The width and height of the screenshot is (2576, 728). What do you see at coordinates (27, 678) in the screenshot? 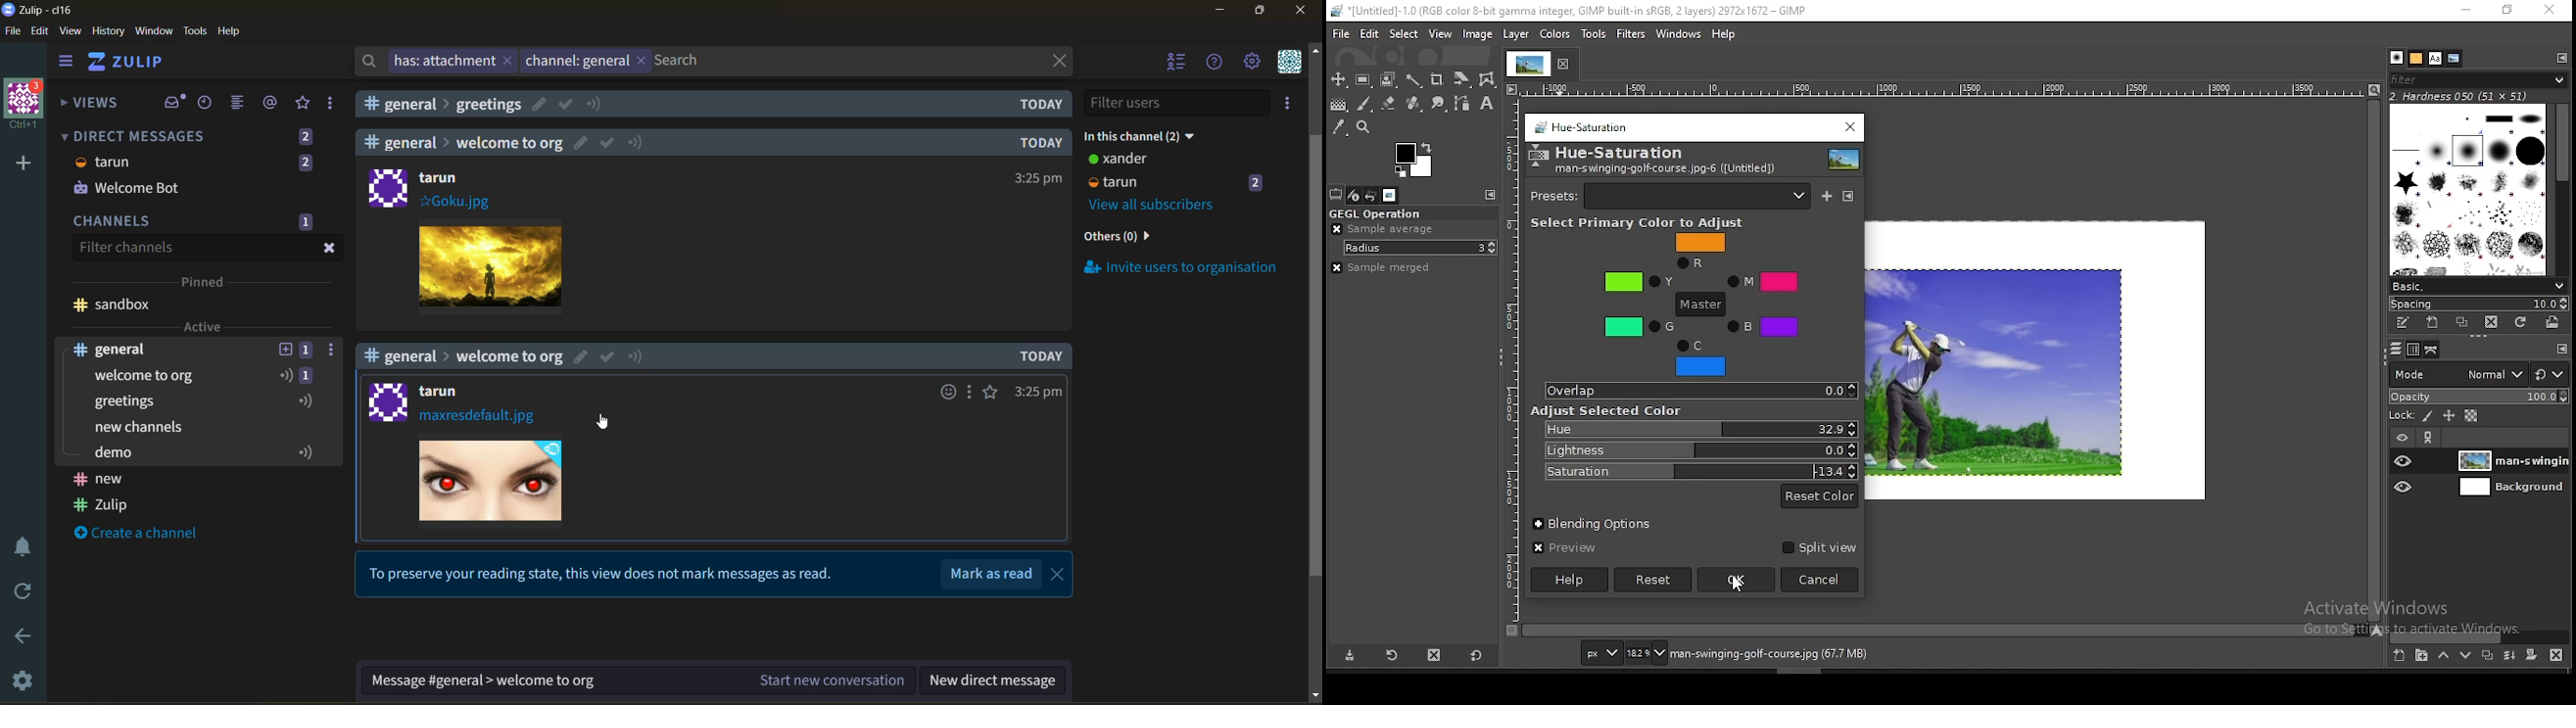
I see `settings` at bounding box center [27, 678].